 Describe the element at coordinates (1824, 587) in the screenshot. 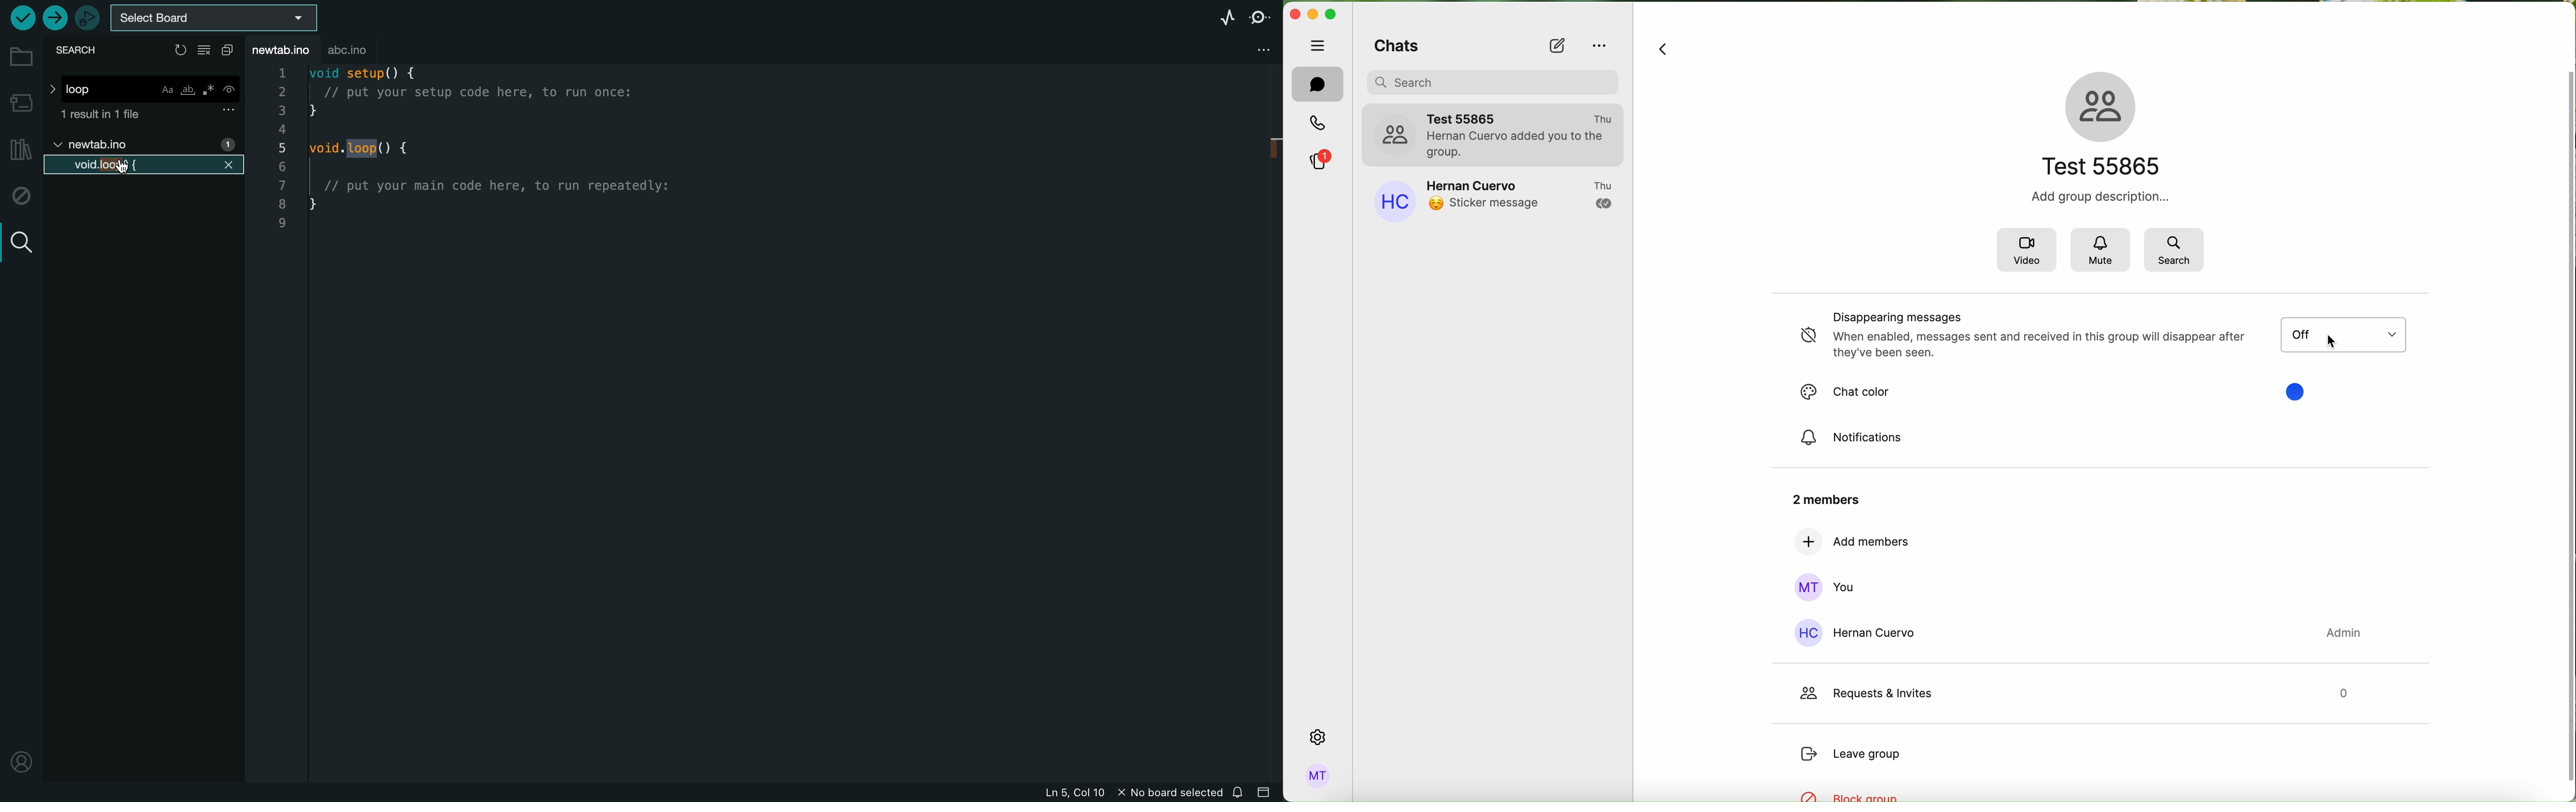

I see `you` at that location.